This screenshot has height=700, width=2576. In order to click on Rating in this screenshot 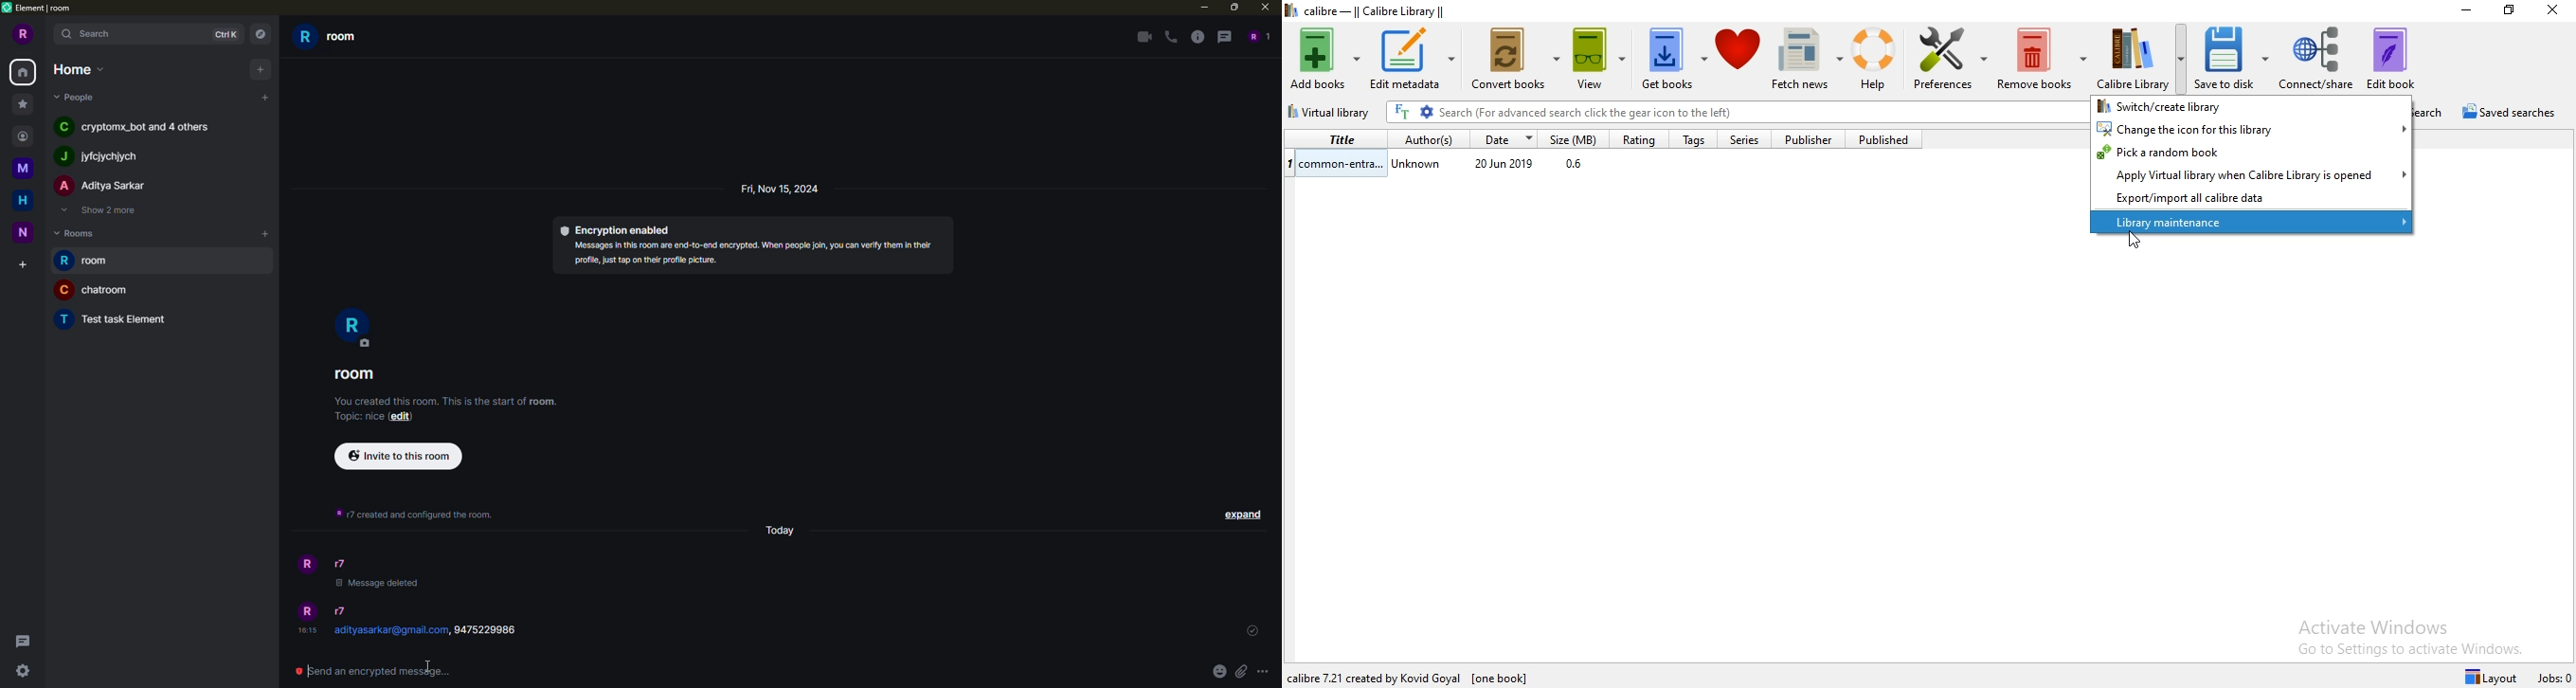, I will do `click(1637, 139)`.